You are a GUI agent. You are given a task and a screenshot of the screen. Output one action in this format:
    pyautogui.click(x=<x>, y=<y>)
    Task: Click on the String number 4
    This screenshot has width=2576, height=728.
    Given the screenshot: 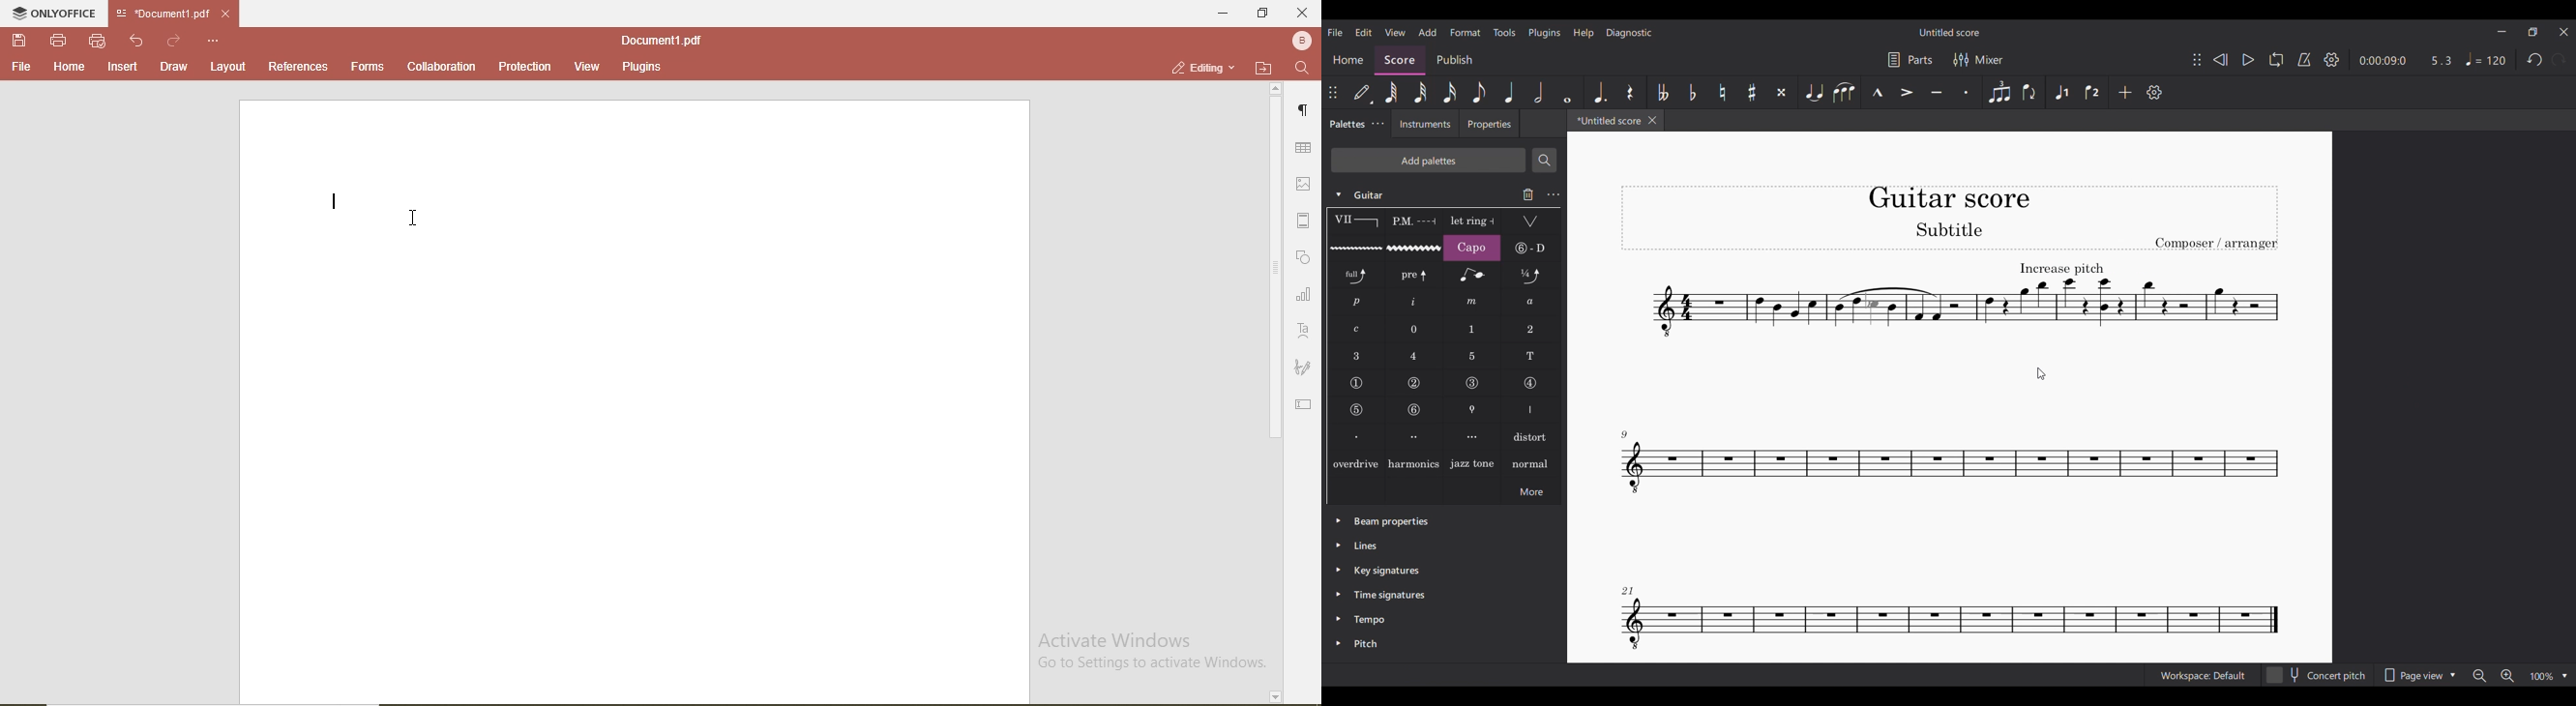 What is the action you would take?
    pyautogui.click(x=1530, y=384)
    